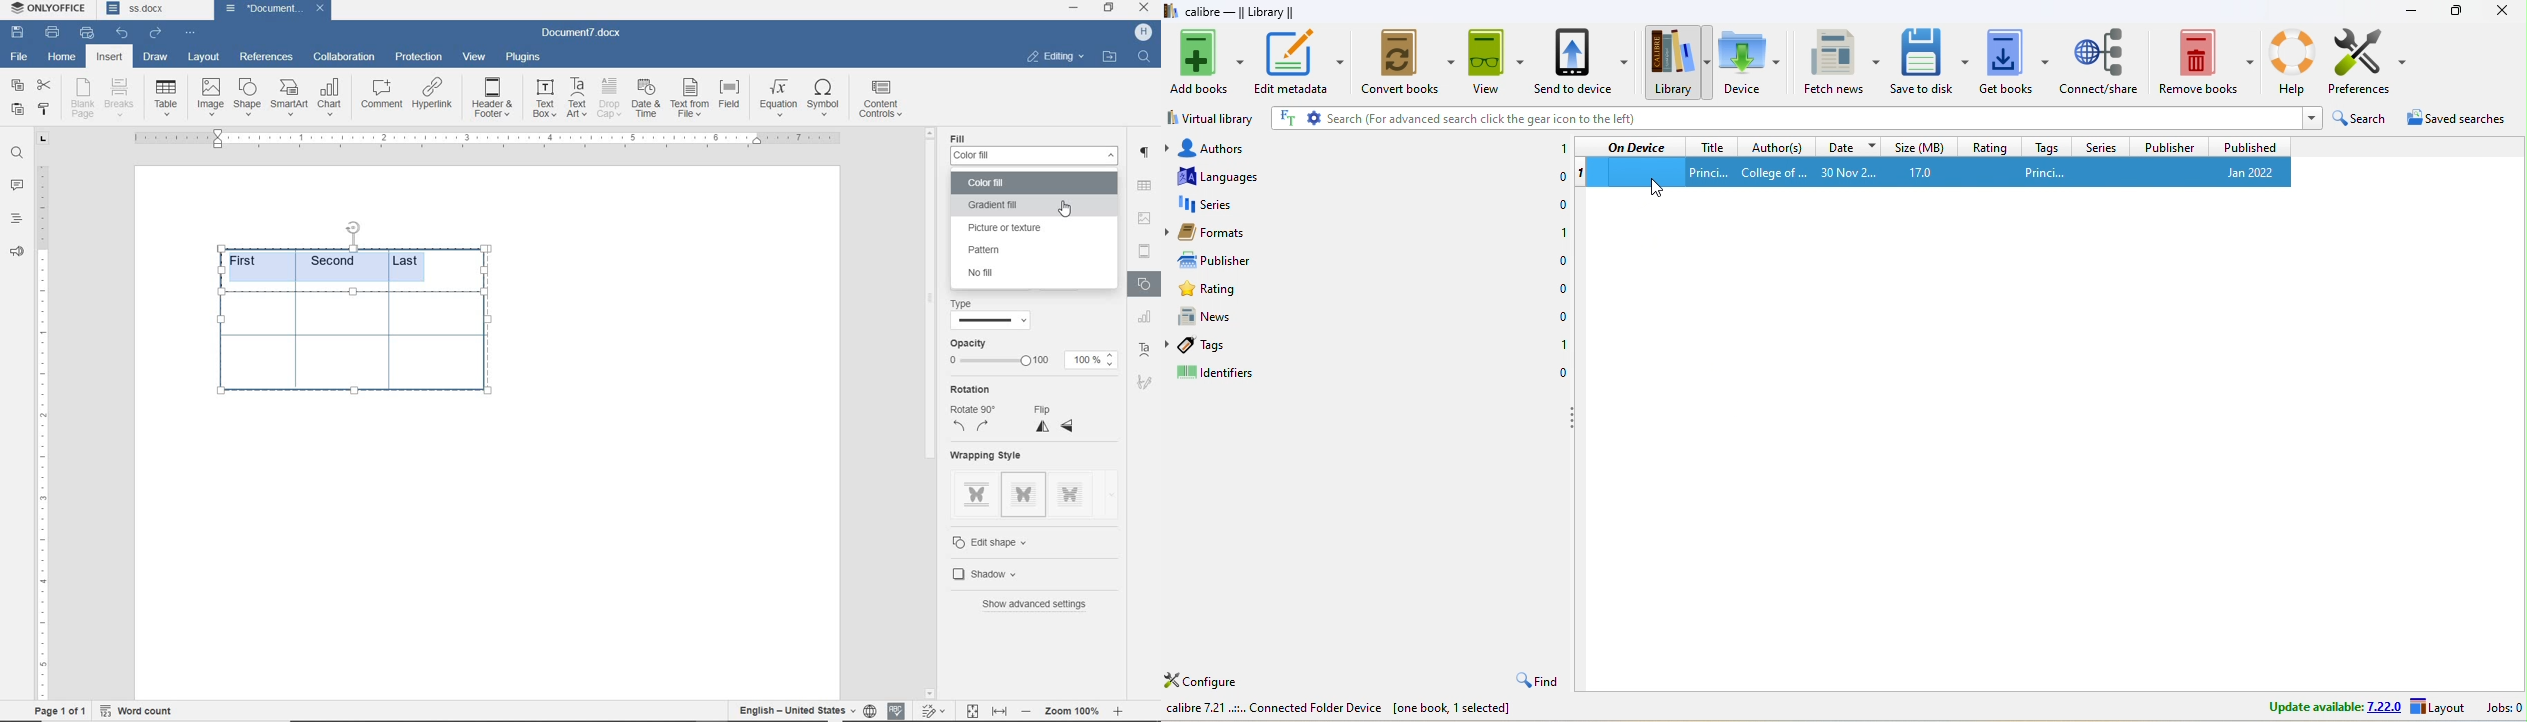 The height and width of the screenshot is (728, 2548). I want to click on file, so click(18, 56).